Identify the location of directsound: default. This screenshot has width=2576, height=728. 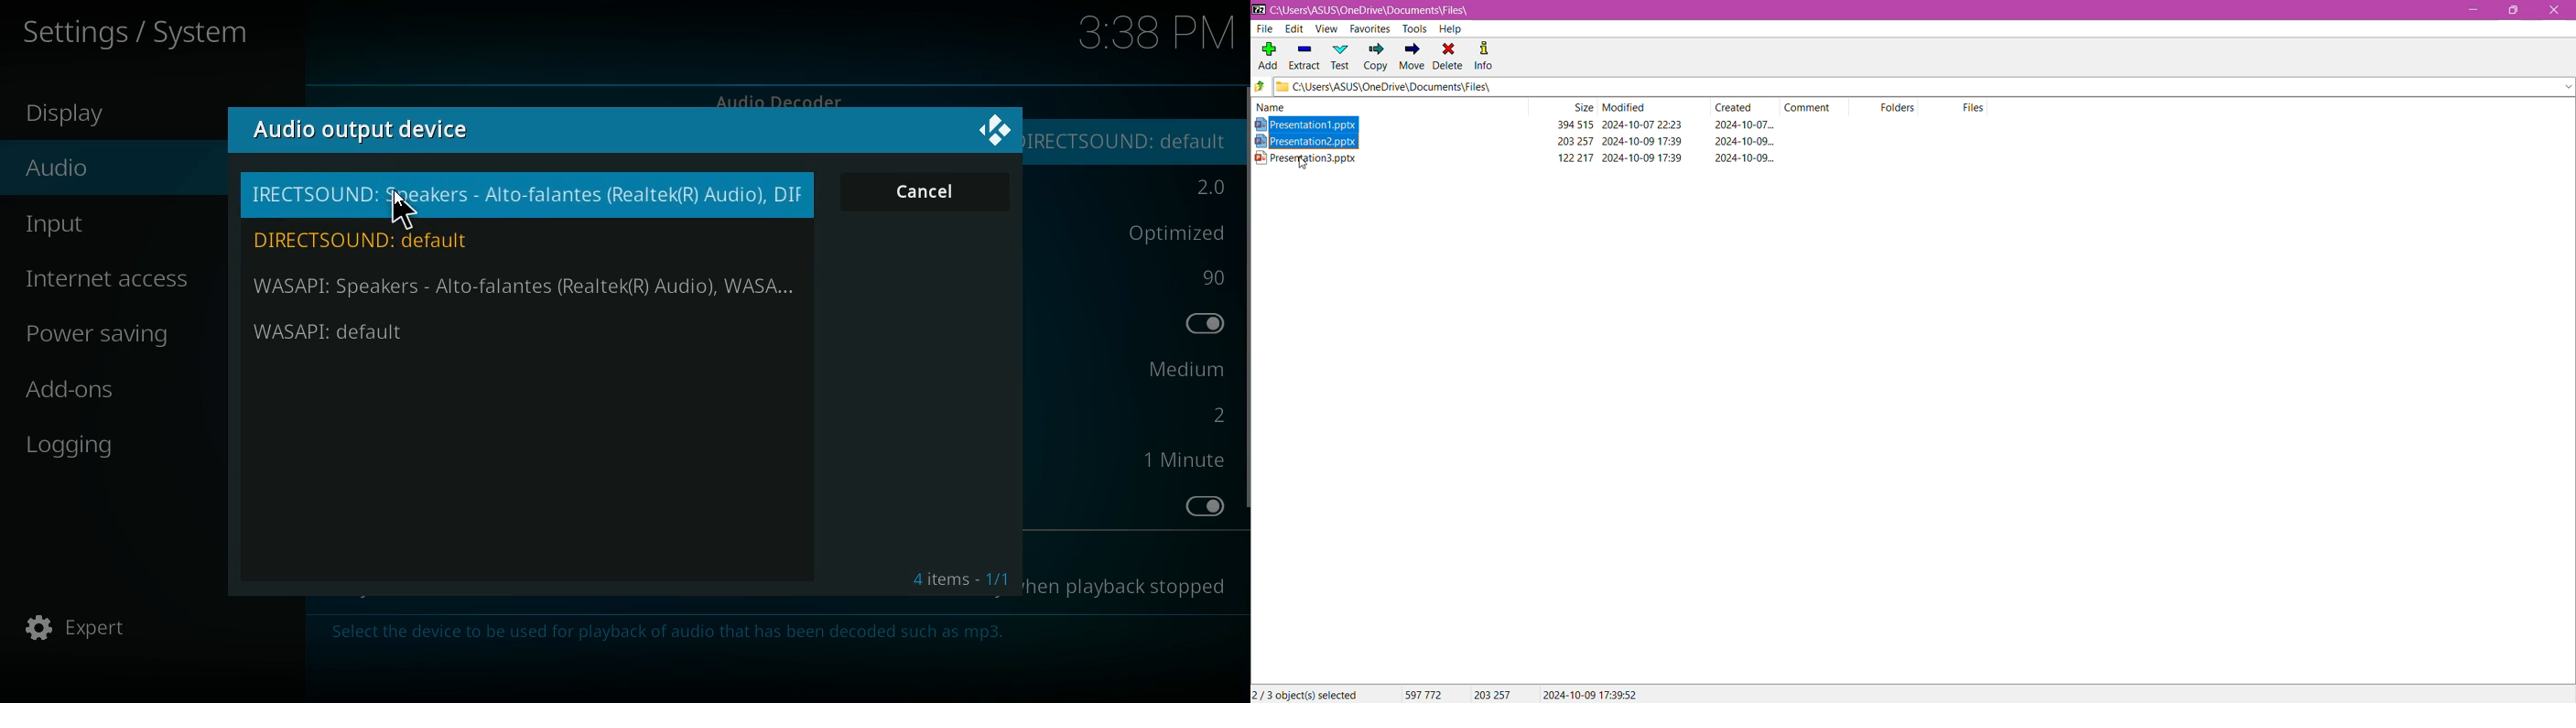
(1135, 138).